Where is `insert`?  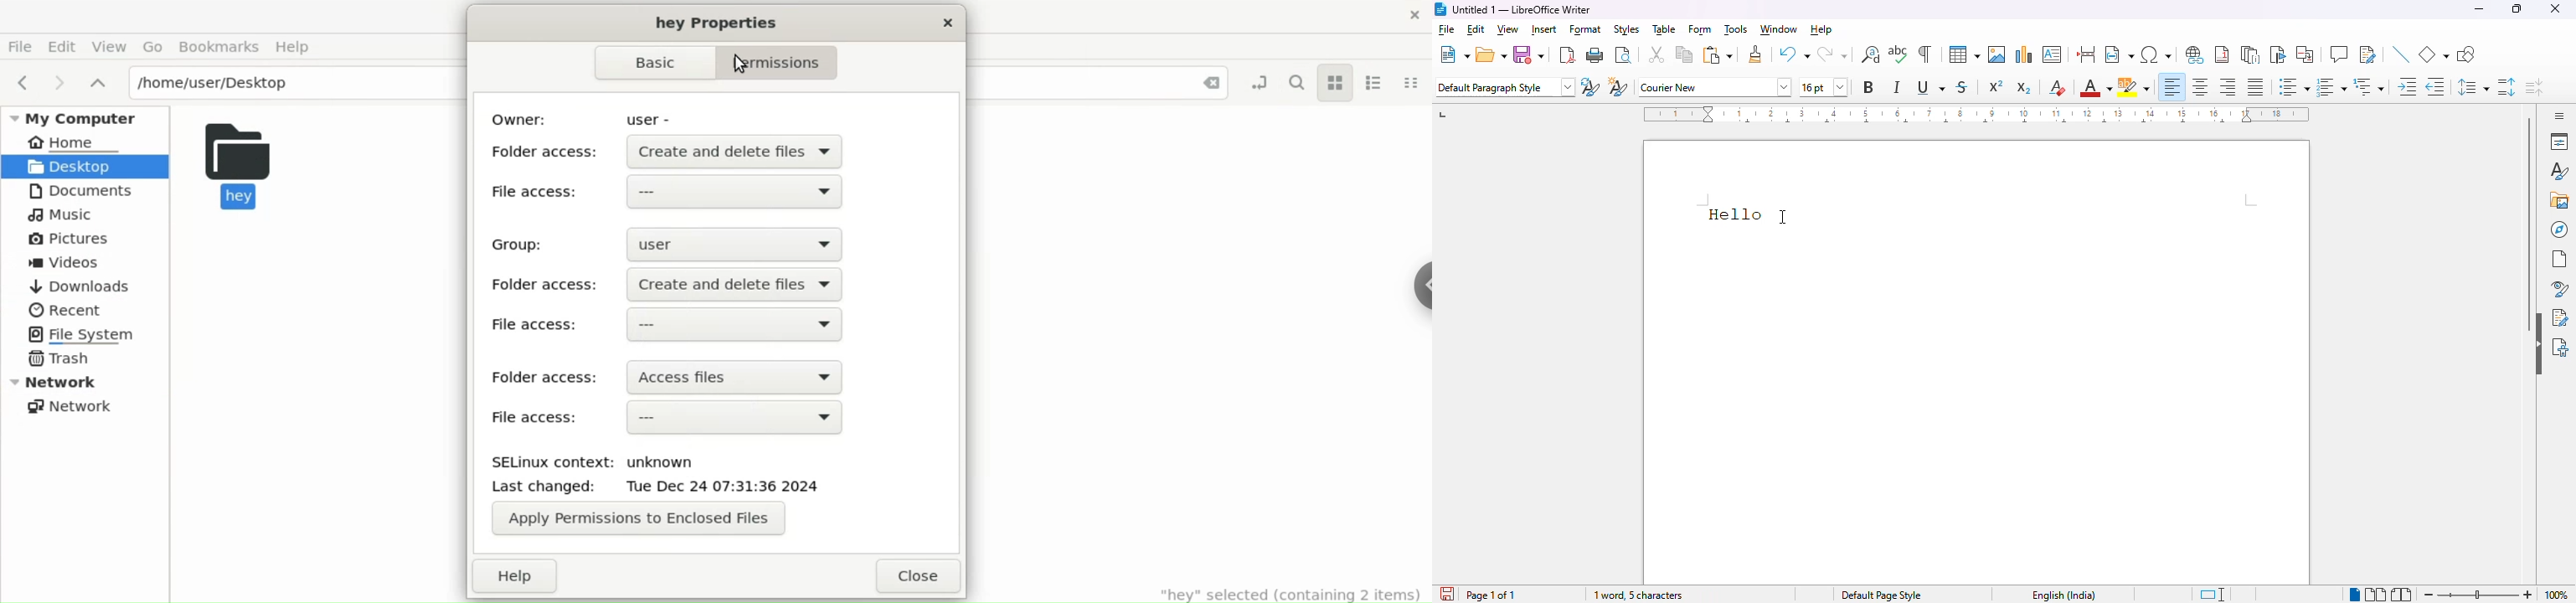
insert is located at coordinates (1544, 29).